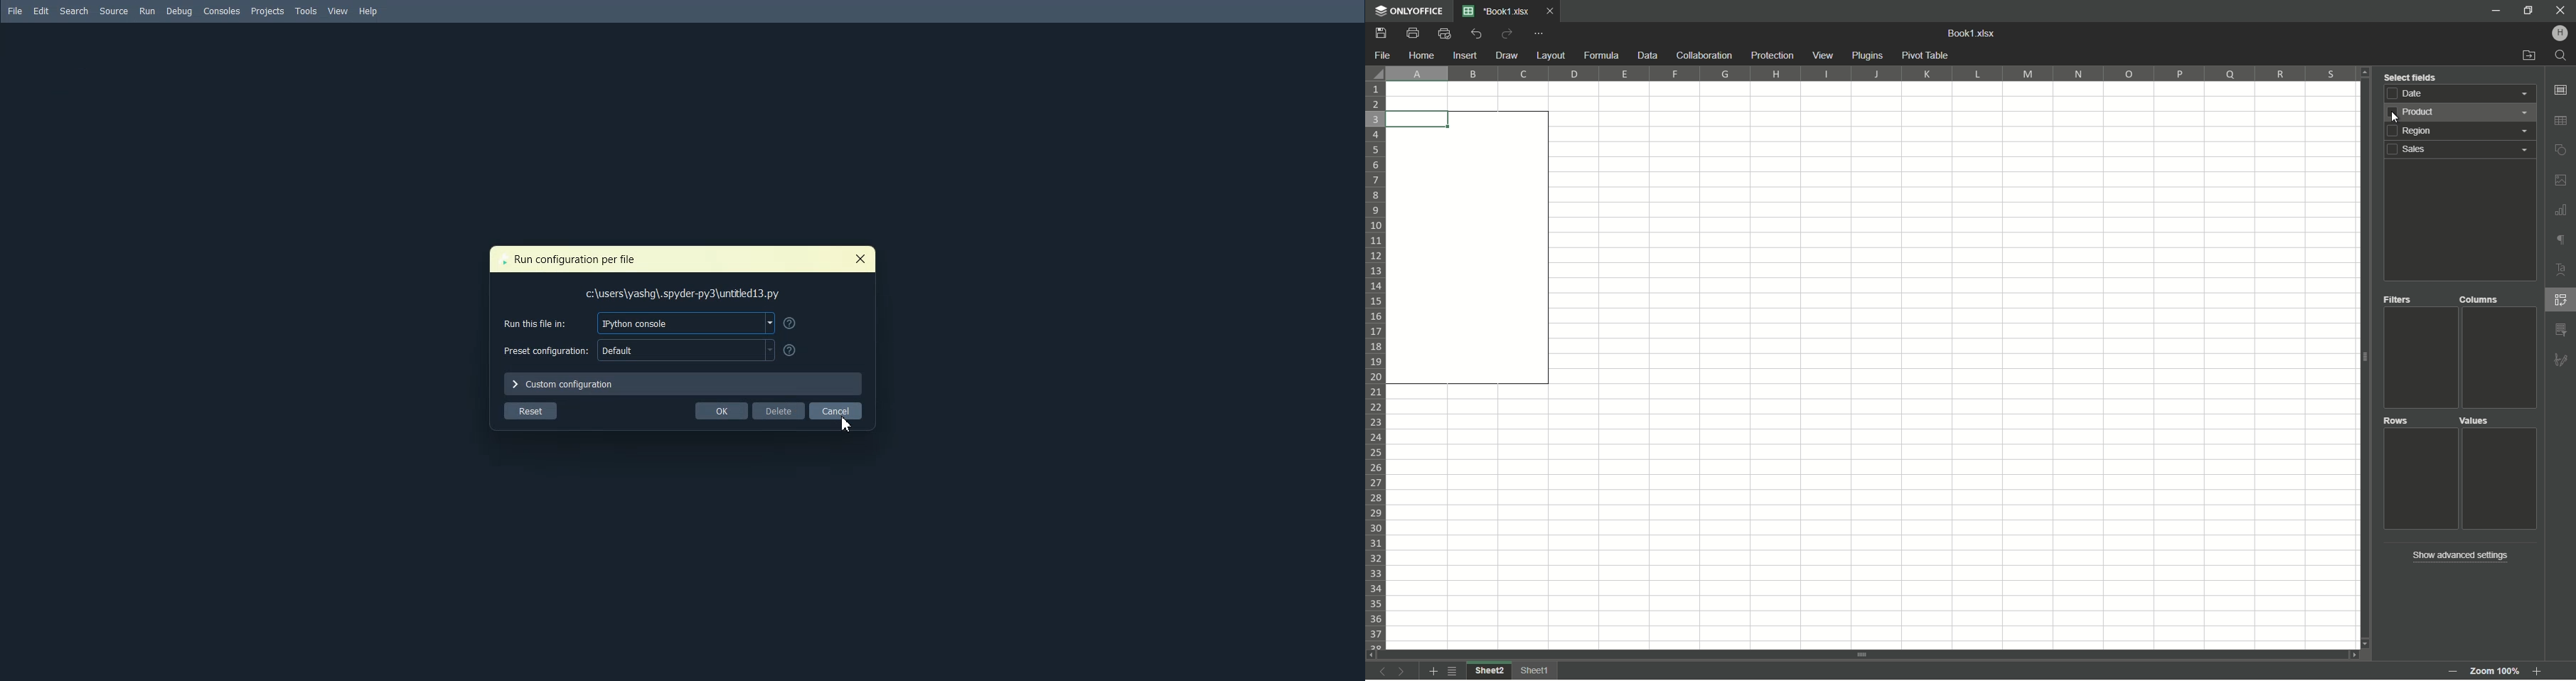  I want to click on save, so click(1382, 34).